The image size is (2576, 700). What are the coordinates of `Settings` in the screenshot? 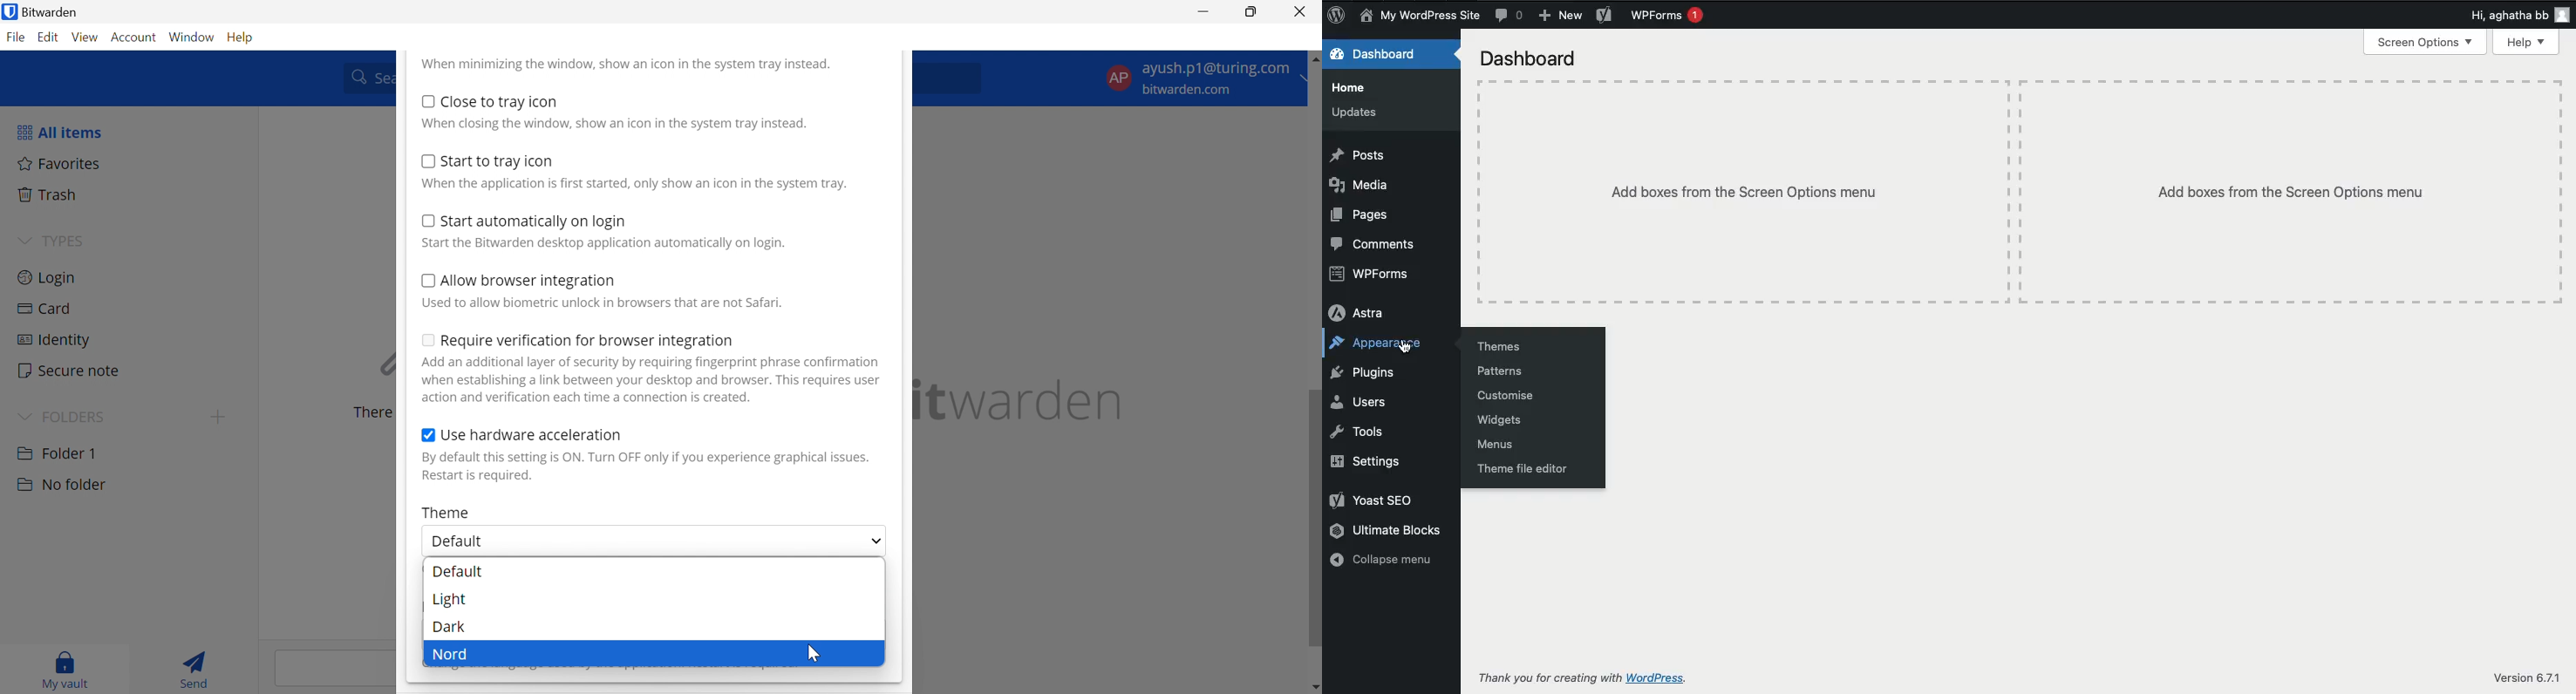 It's located at (1364, 461).